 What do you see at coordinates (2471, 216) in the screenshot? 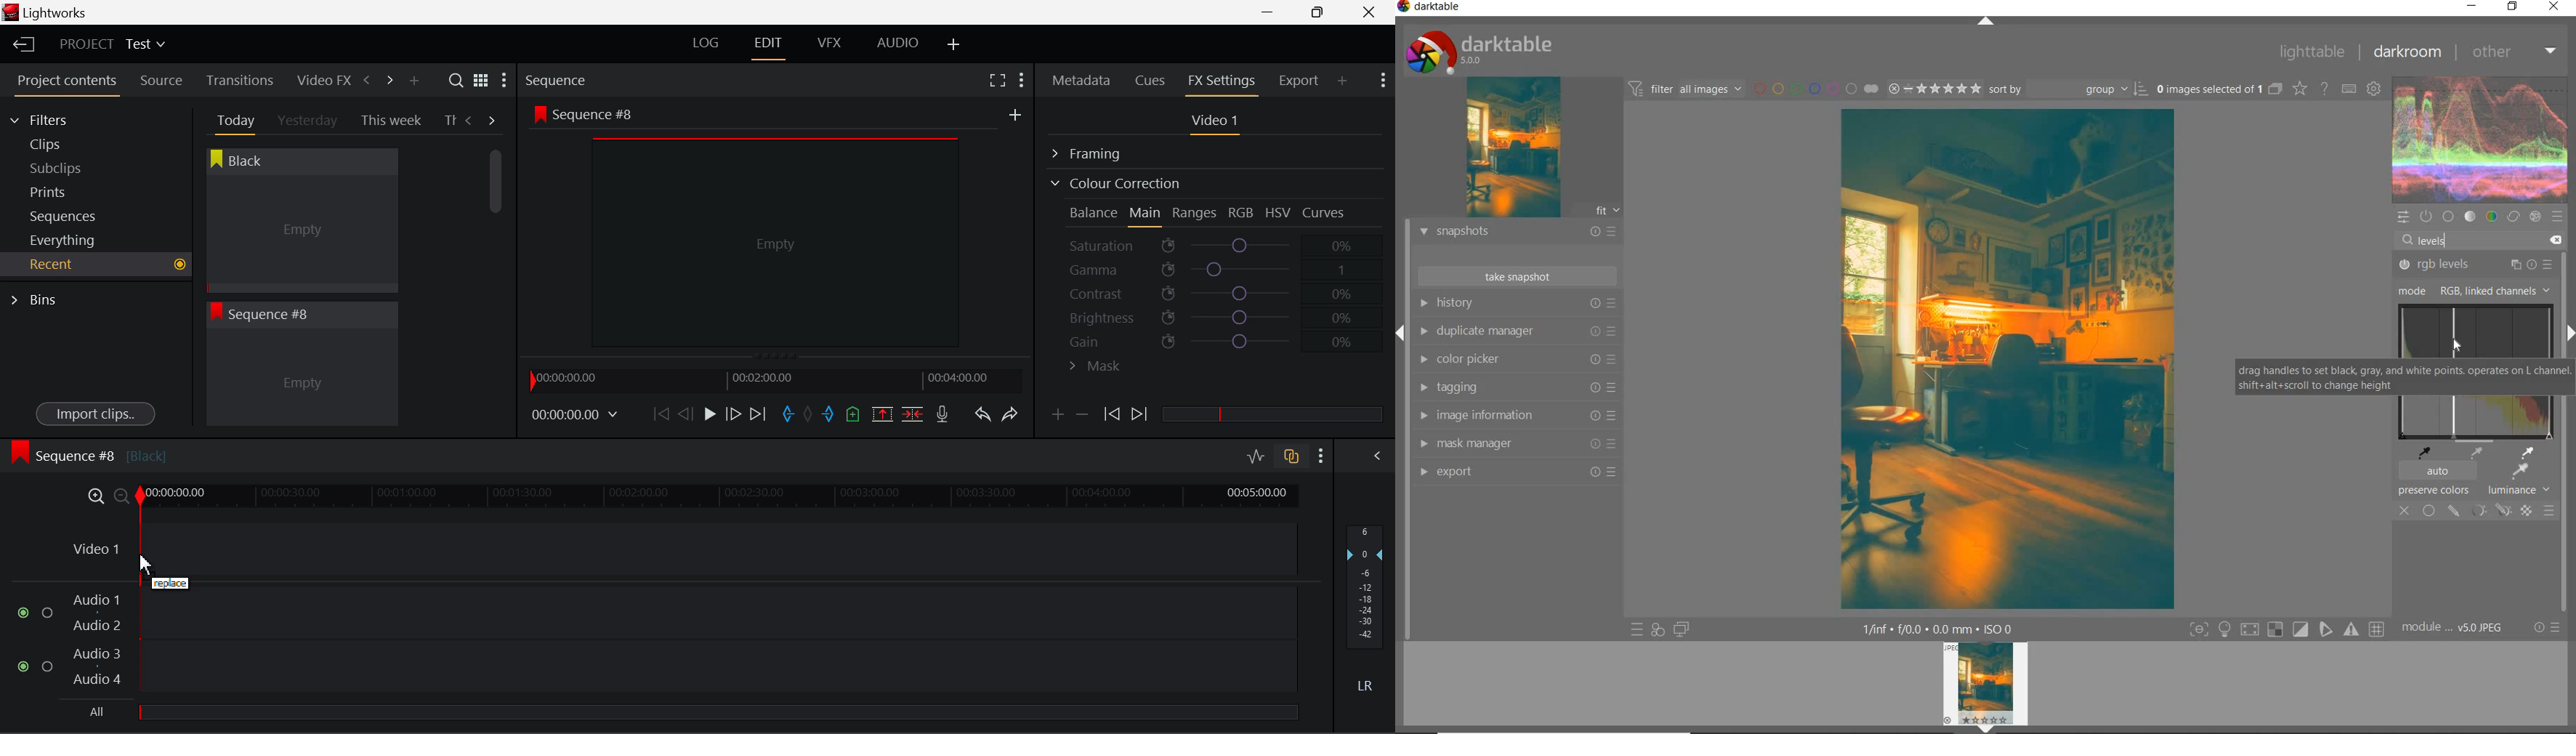
I see `tone` at bounding box center [2471, 216].